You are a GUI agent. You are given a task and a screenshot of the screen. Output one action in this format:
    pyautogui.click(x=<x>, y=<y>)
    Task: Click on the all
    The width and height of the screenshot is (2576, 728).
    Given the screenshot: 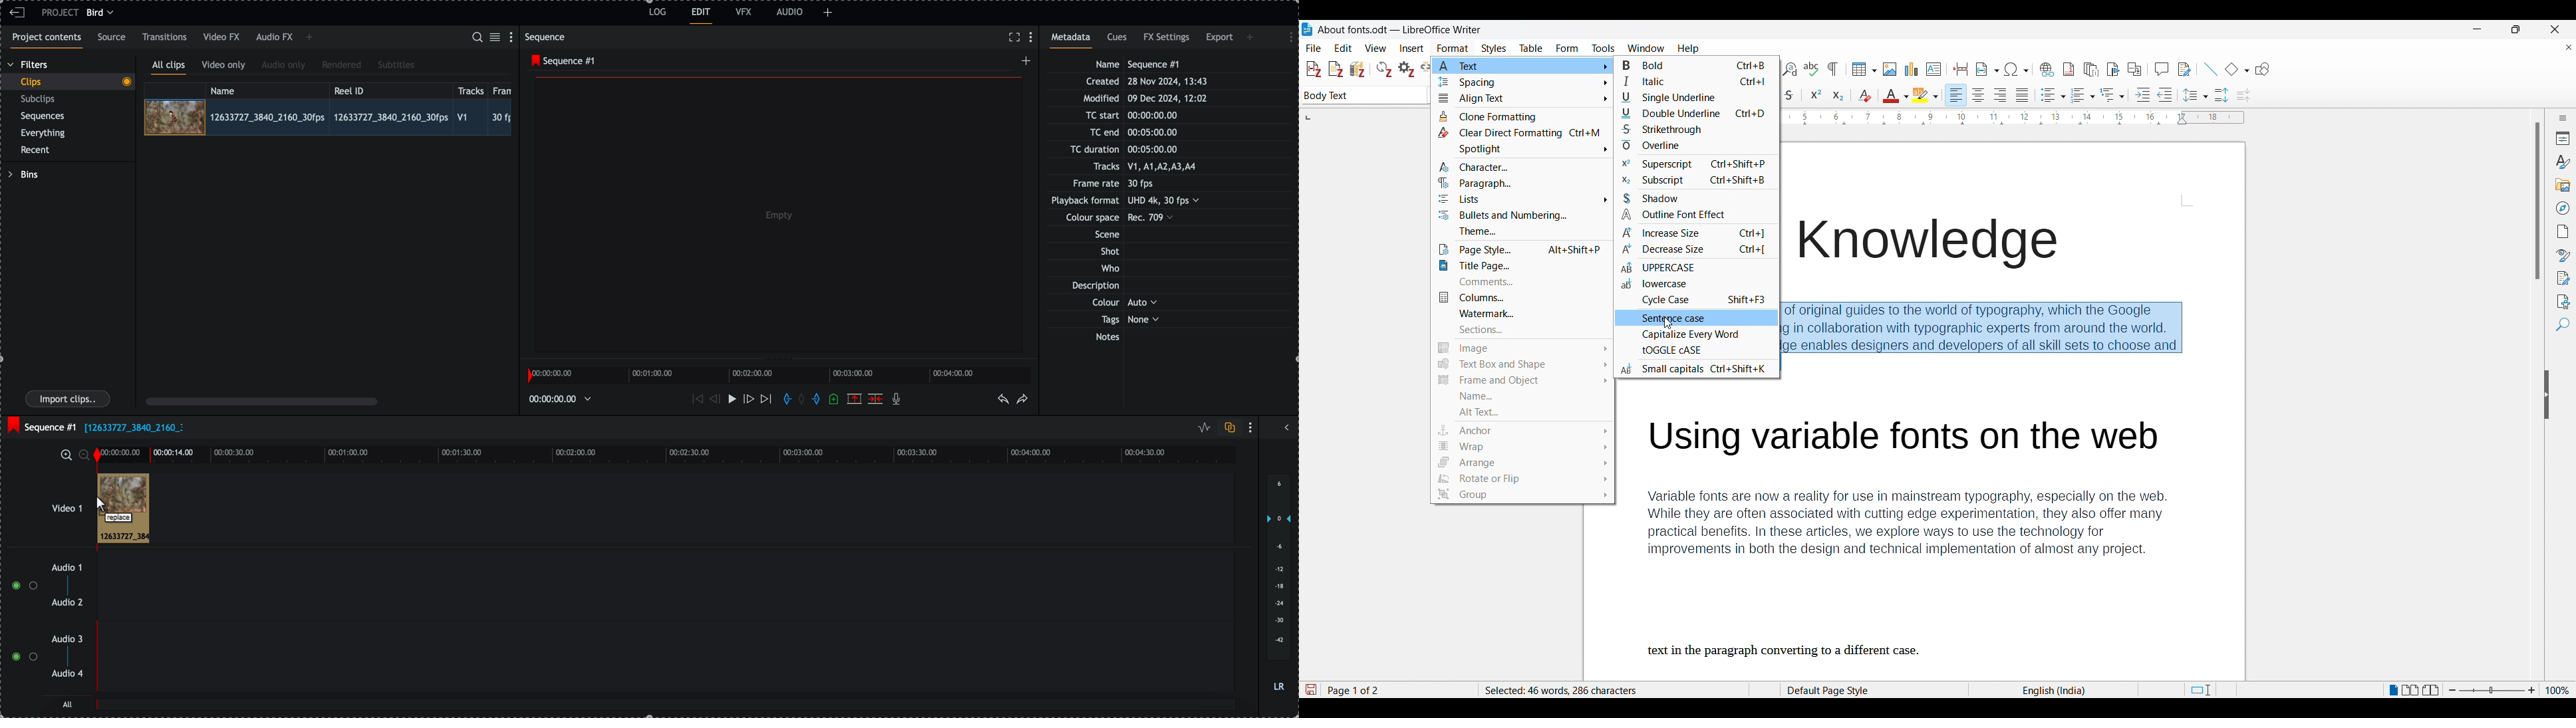 What is the action you would take?
    pyautogui.click(x=667, y=709)
    